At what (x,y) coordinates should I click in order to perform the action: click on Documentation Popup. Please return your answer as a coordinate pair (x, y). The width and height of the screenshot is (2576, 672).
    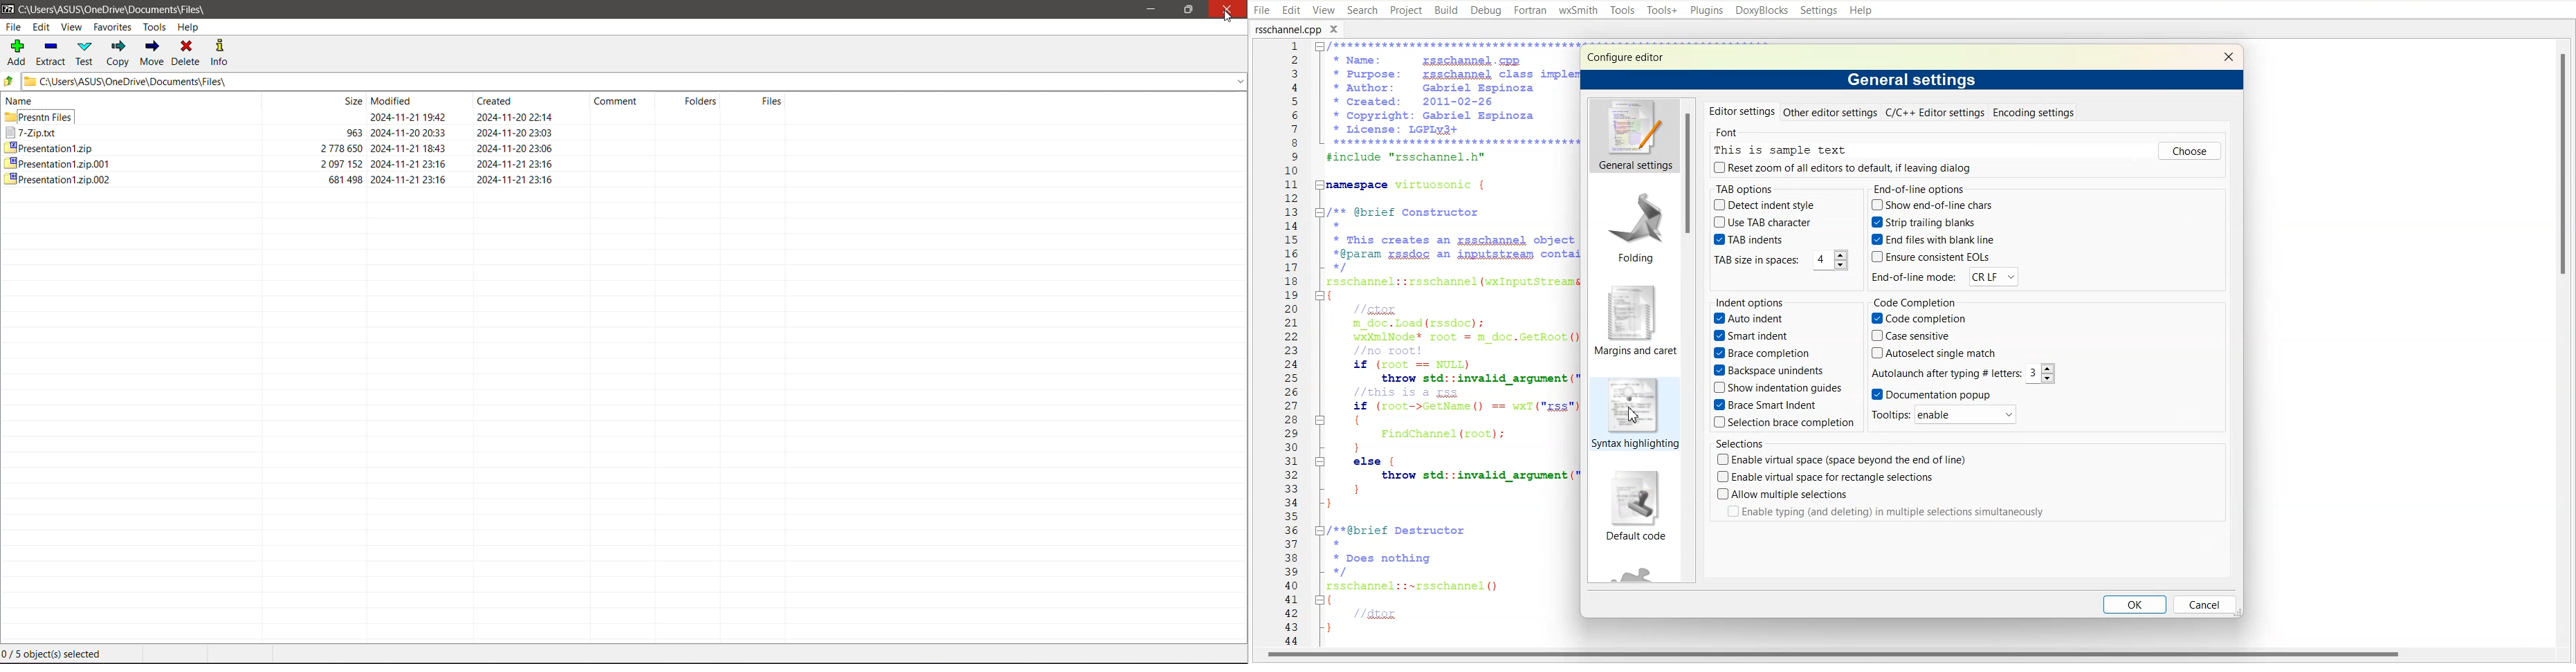
    Looking at the image, I should click on (1933, 395).